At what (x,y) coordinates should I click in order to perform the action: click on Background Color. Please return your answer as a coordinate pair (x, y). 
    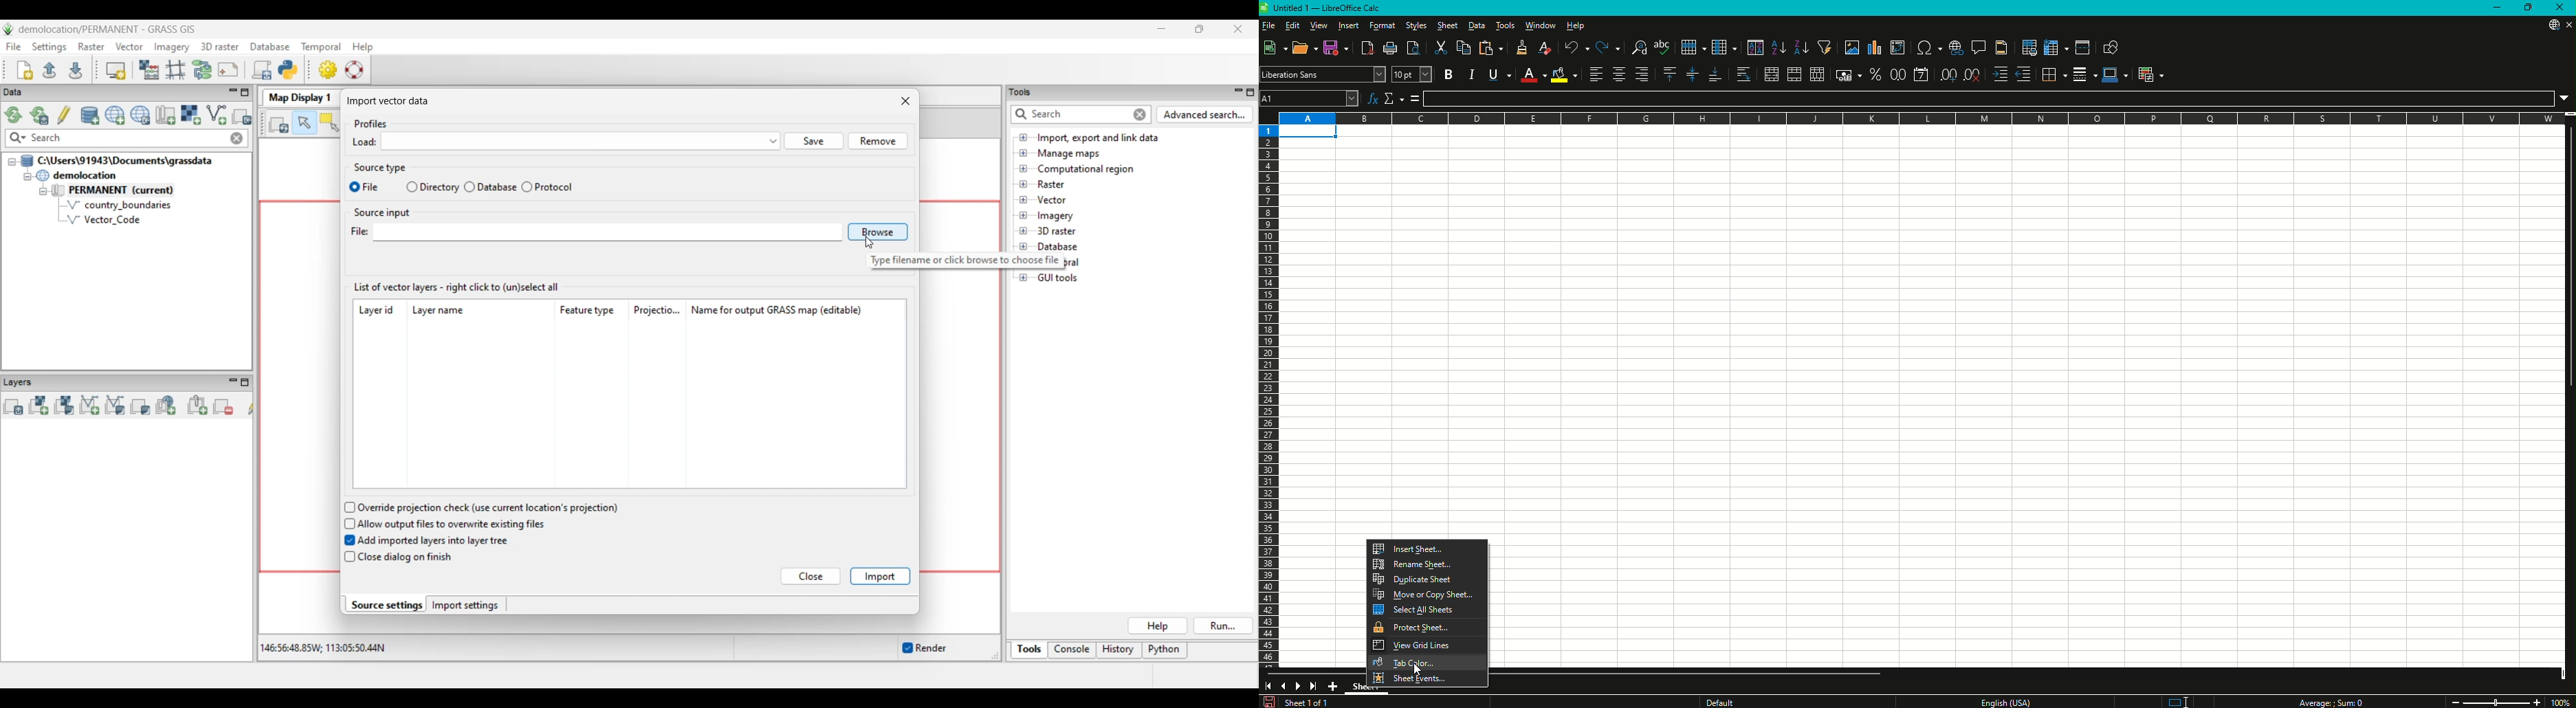
    Looking at the image, I should click on (1564, 74).